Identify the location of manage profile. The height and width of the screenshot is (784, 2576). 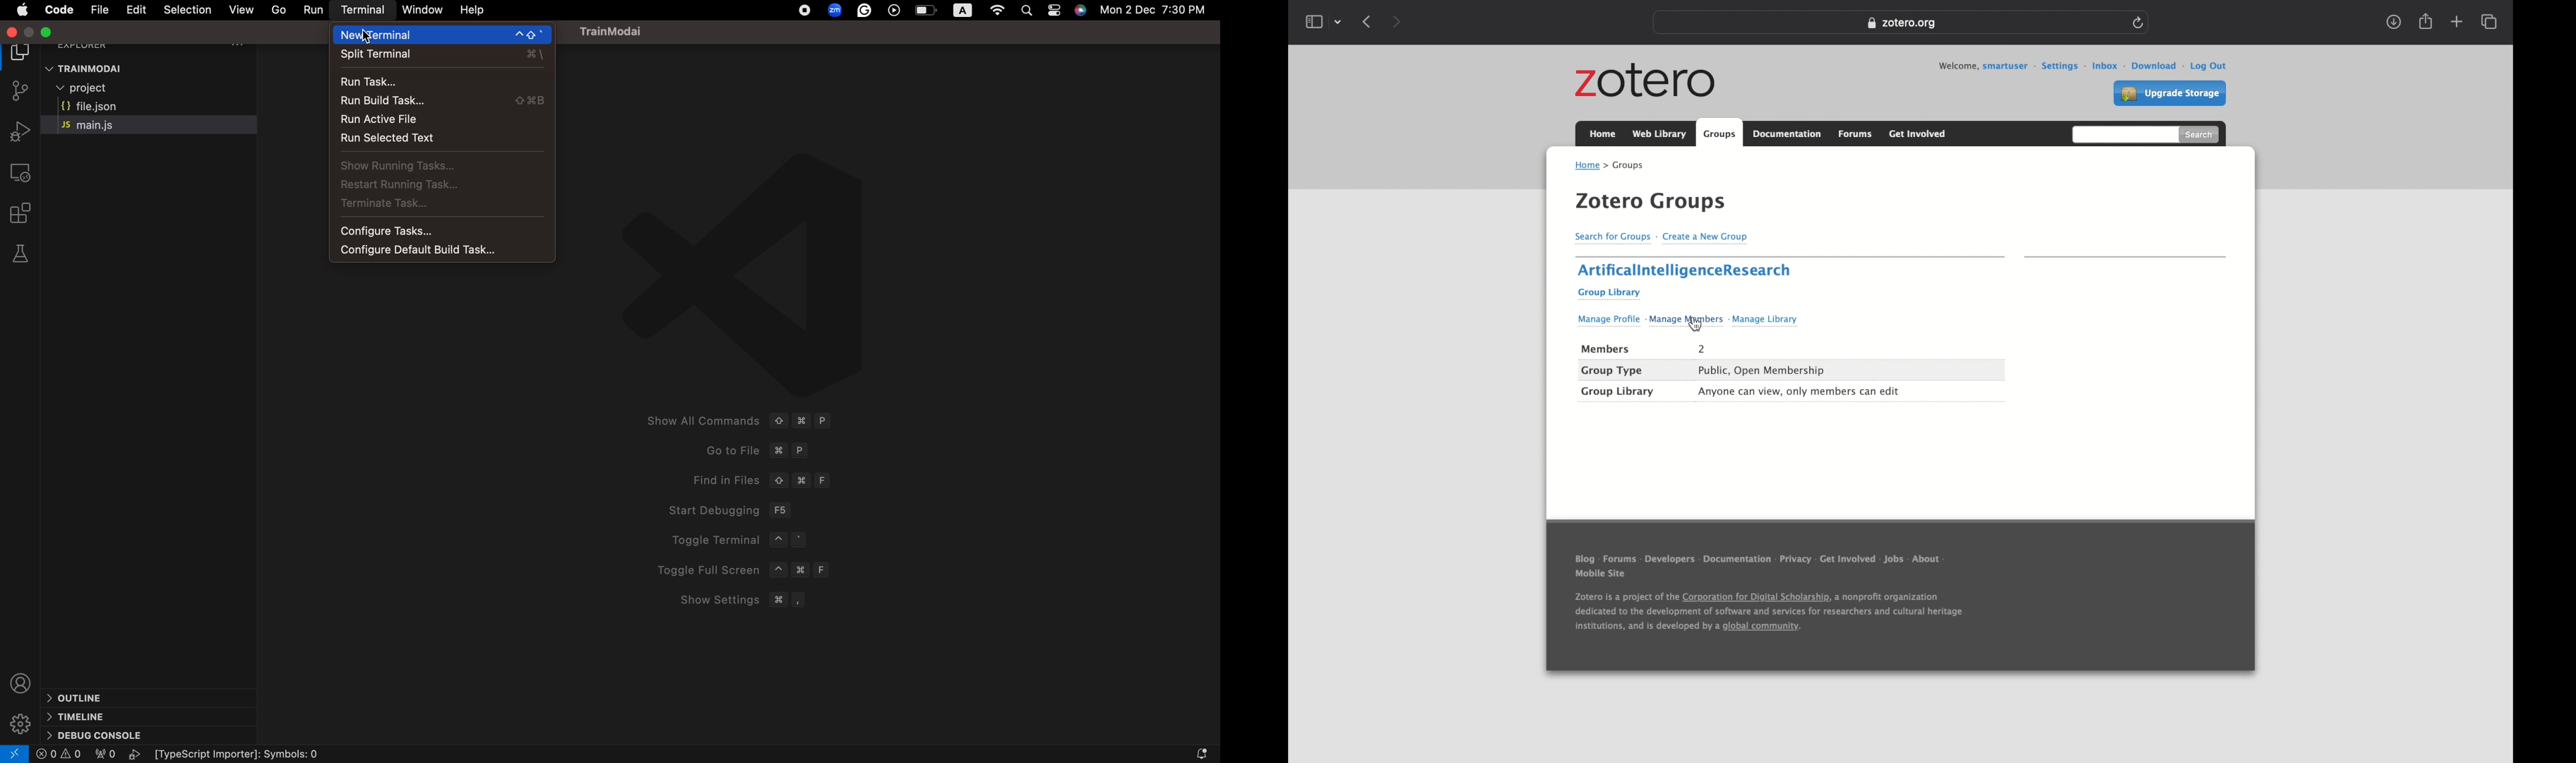
(1608, 321).